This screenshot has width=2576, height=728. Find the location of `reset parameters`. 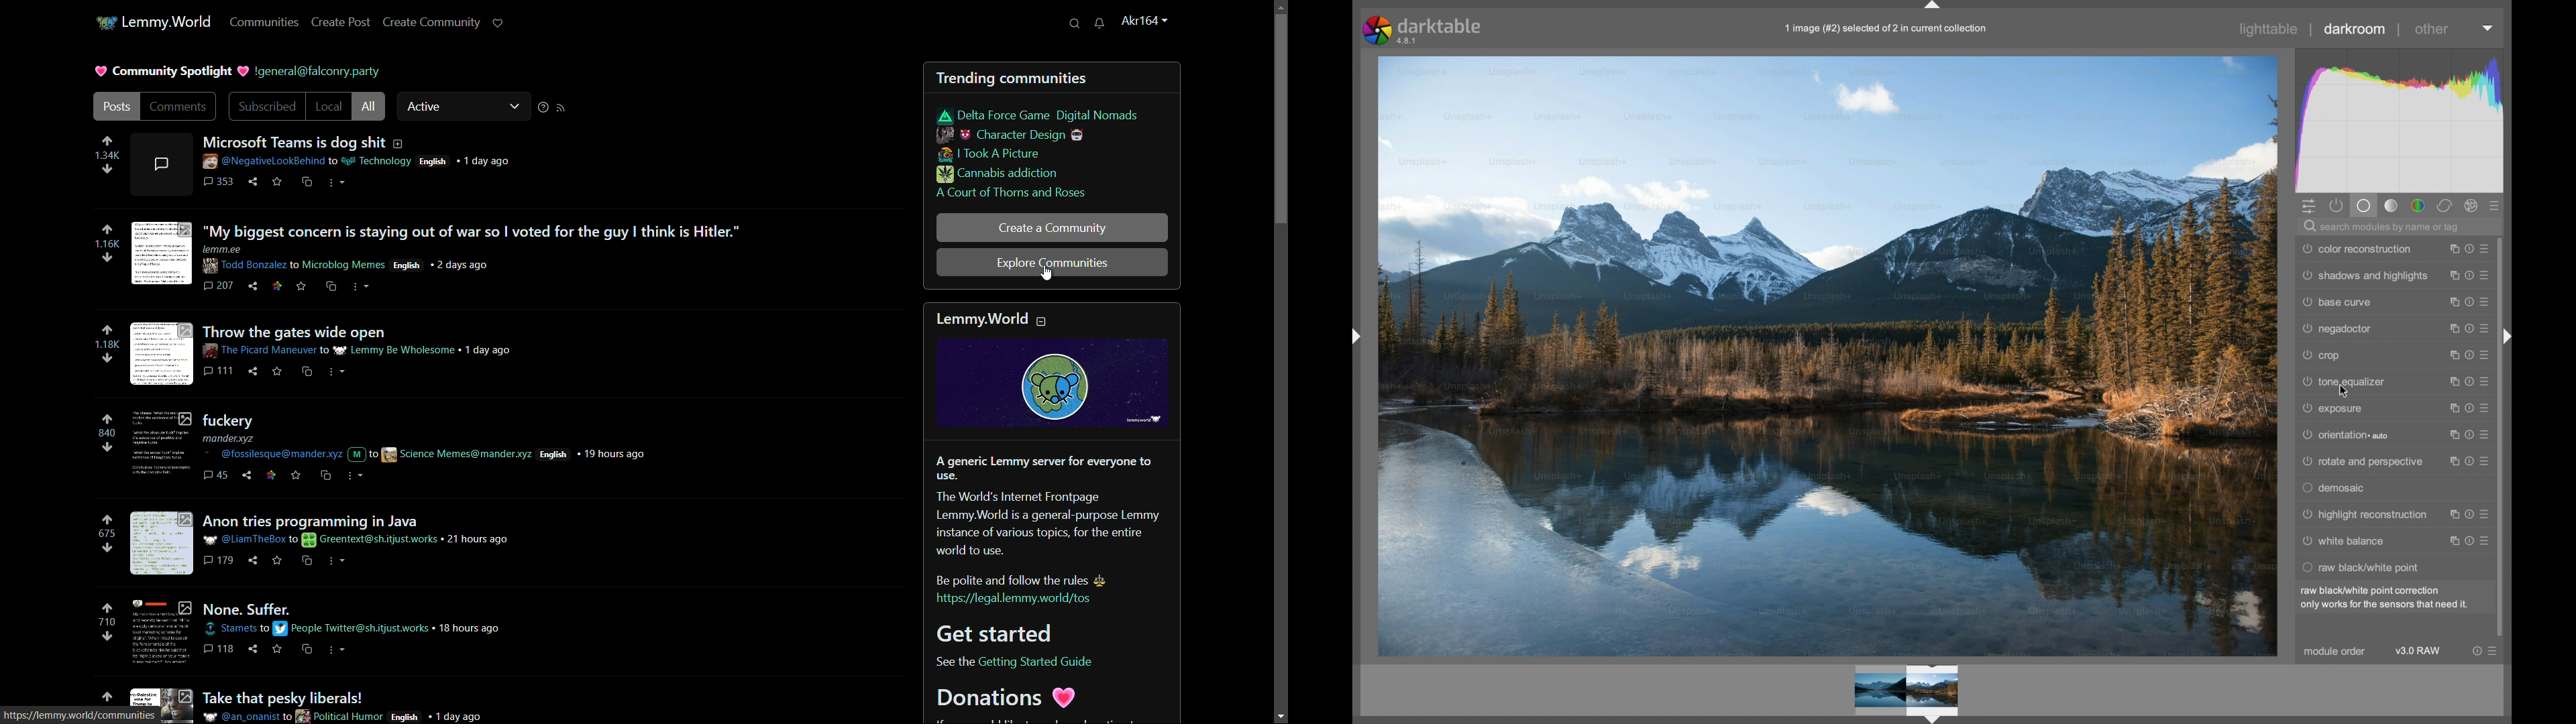

reset parameters is located at coordinates (2469, 408).